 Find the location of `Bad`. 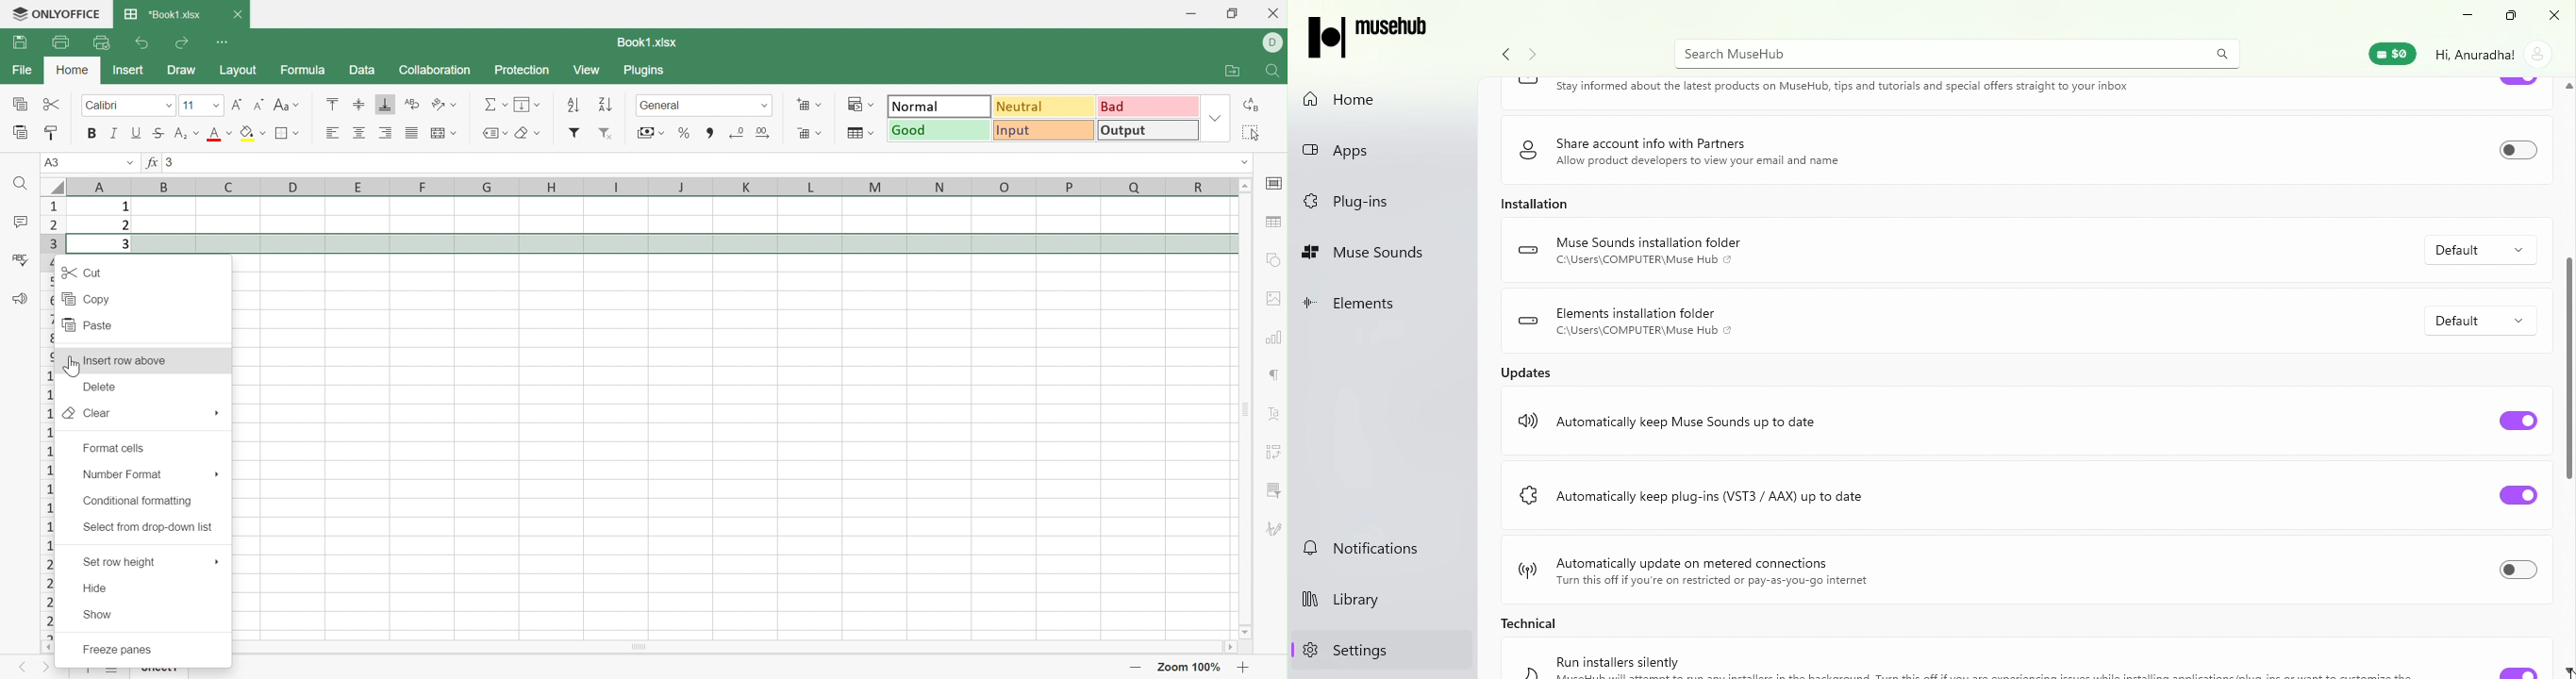

Bad is located at coordinates (1147, 107).